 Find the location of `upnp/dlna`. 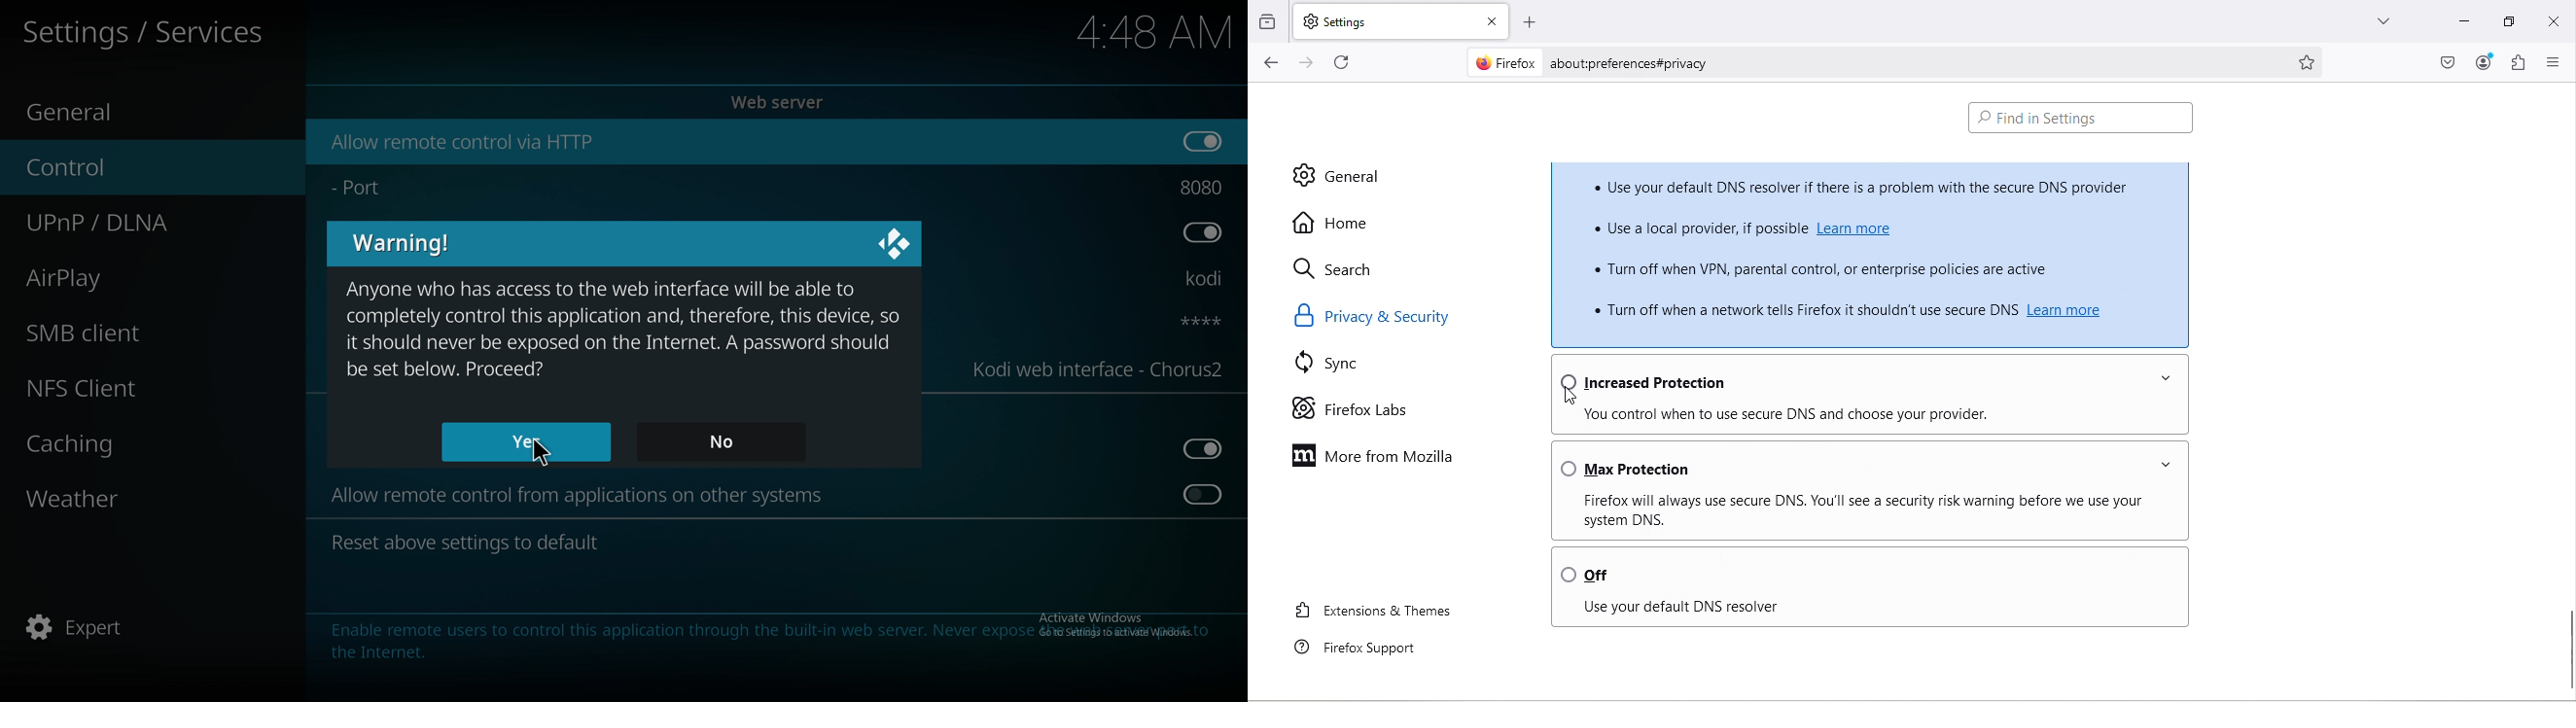

upnp/dlna is located at coordinates (119, 224).